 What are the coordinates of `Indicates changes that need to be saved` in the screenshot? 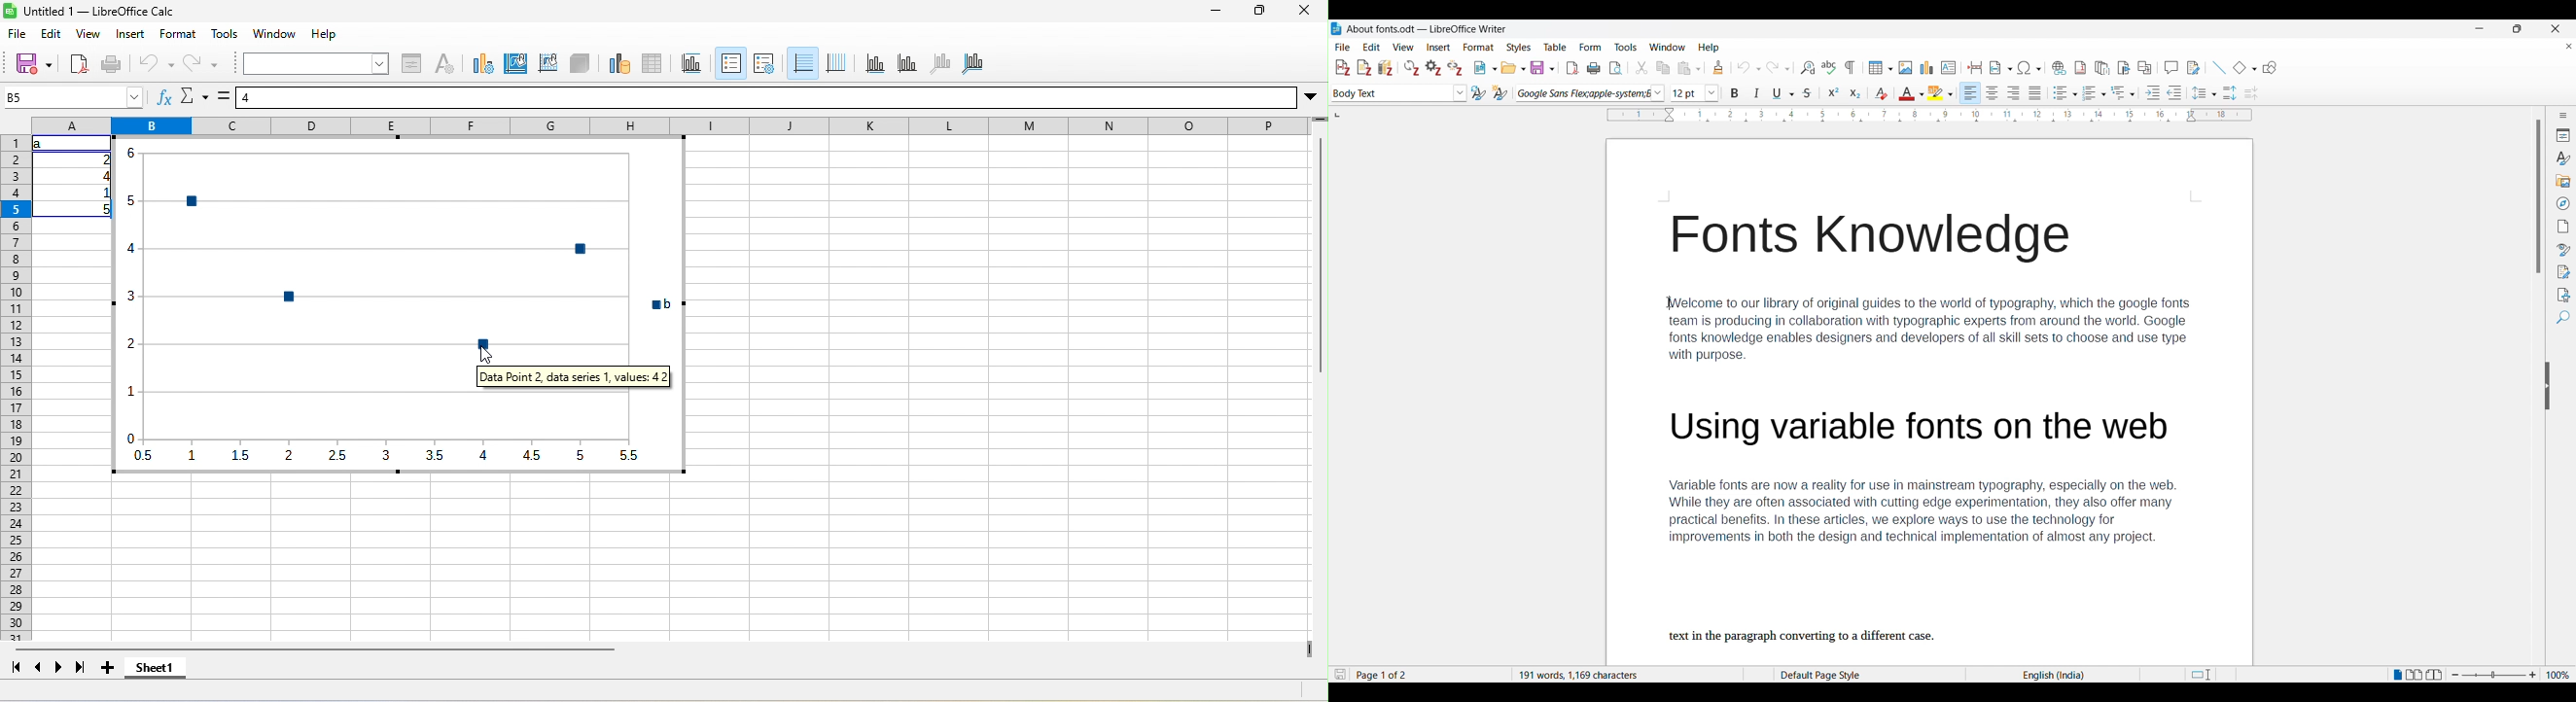 It's located at (1339, 673).